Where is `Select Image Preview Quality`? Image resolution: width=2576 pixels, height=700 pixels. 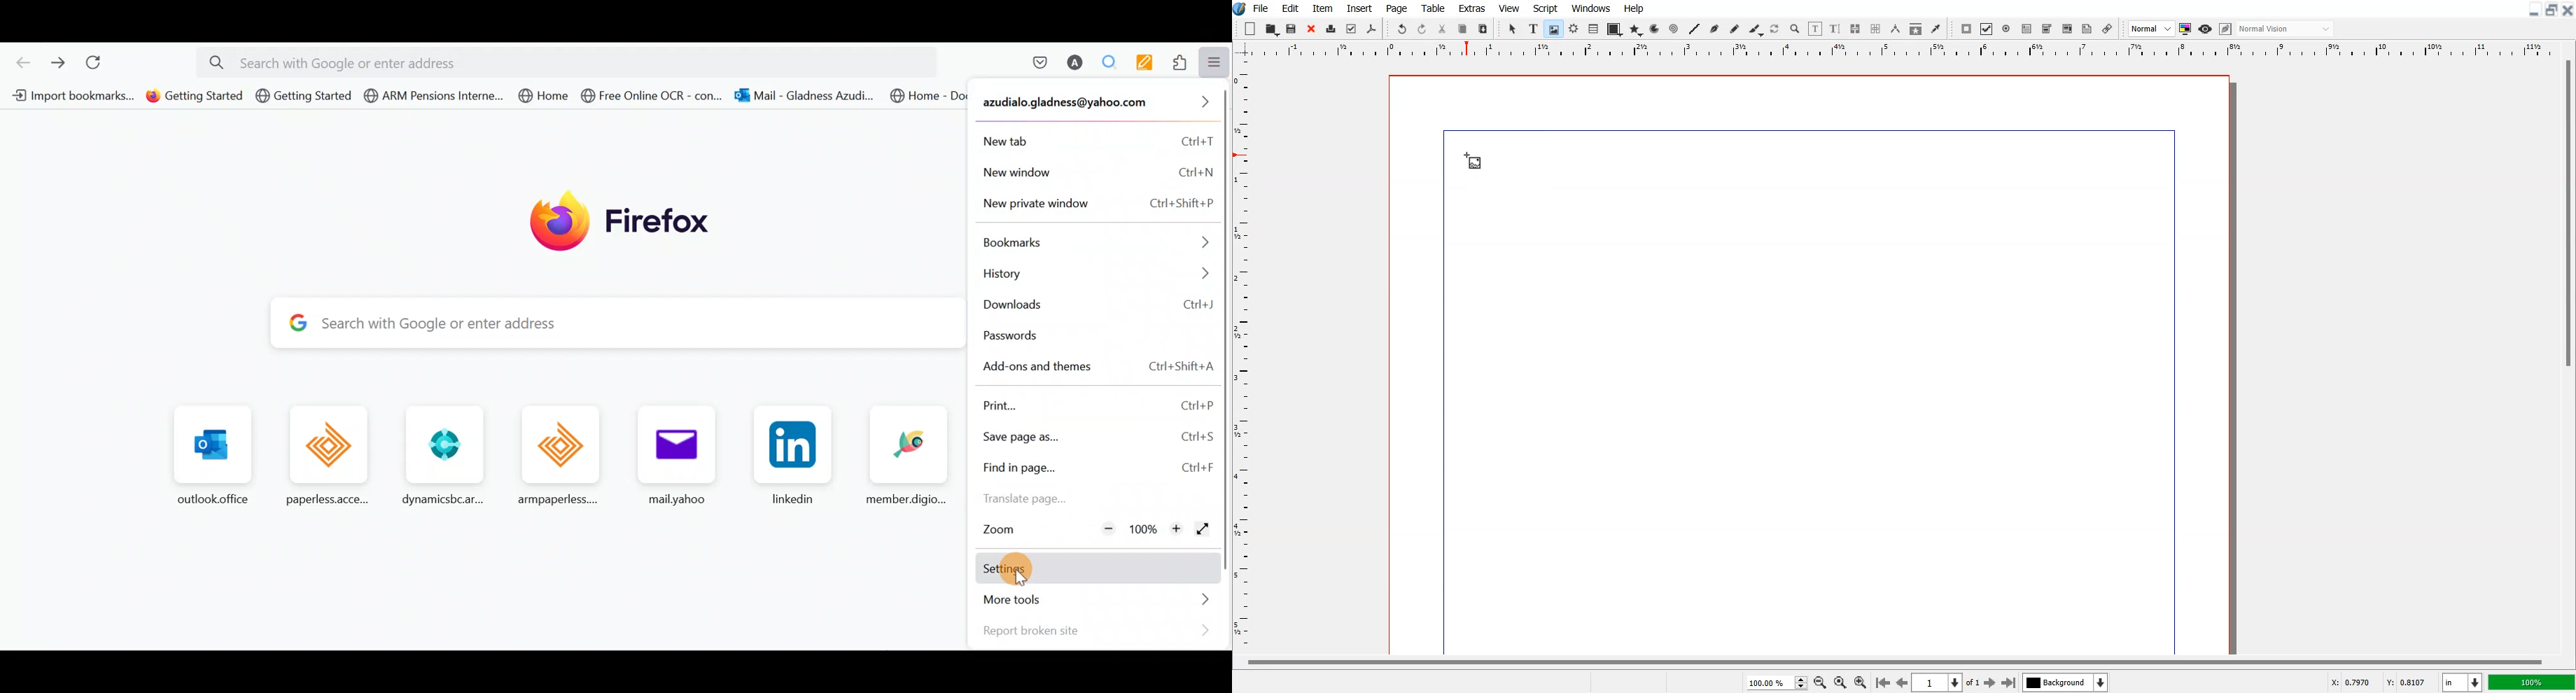
Select Image Preview Quality is located at coordinates (2151, 29).